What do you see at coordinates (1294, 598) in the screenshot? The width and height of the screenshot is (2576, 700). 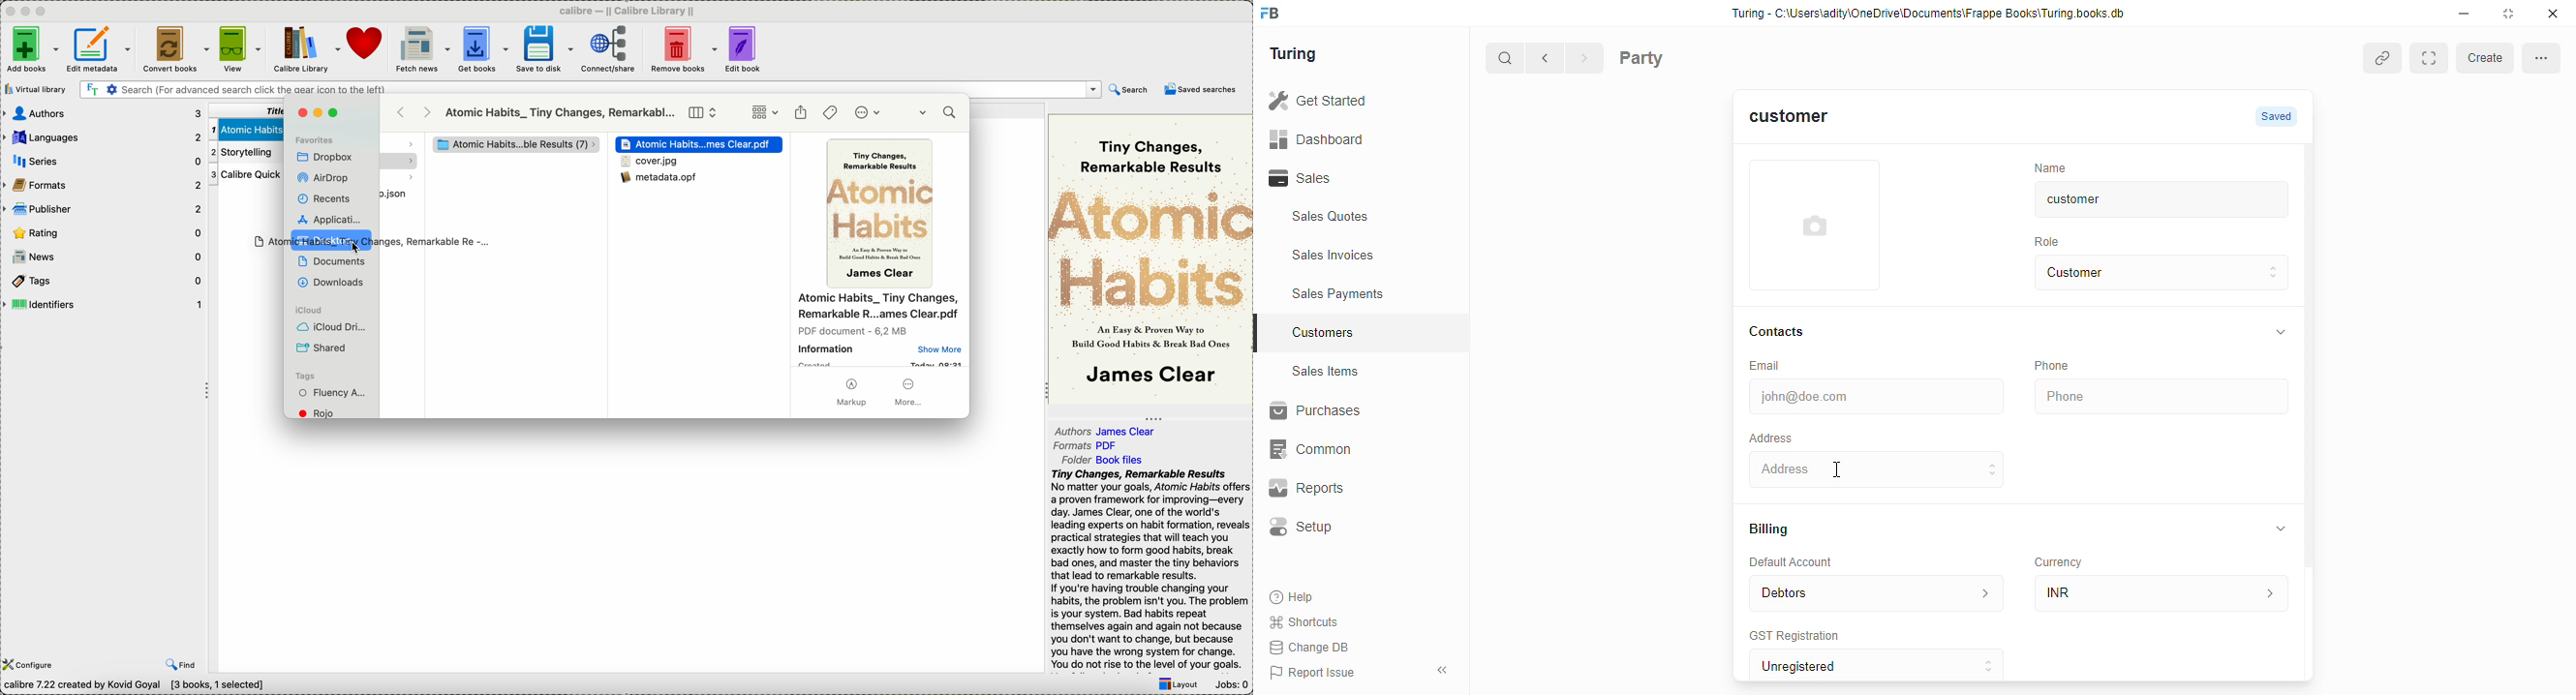 I see `Help` at bounding box center [1294, 598].